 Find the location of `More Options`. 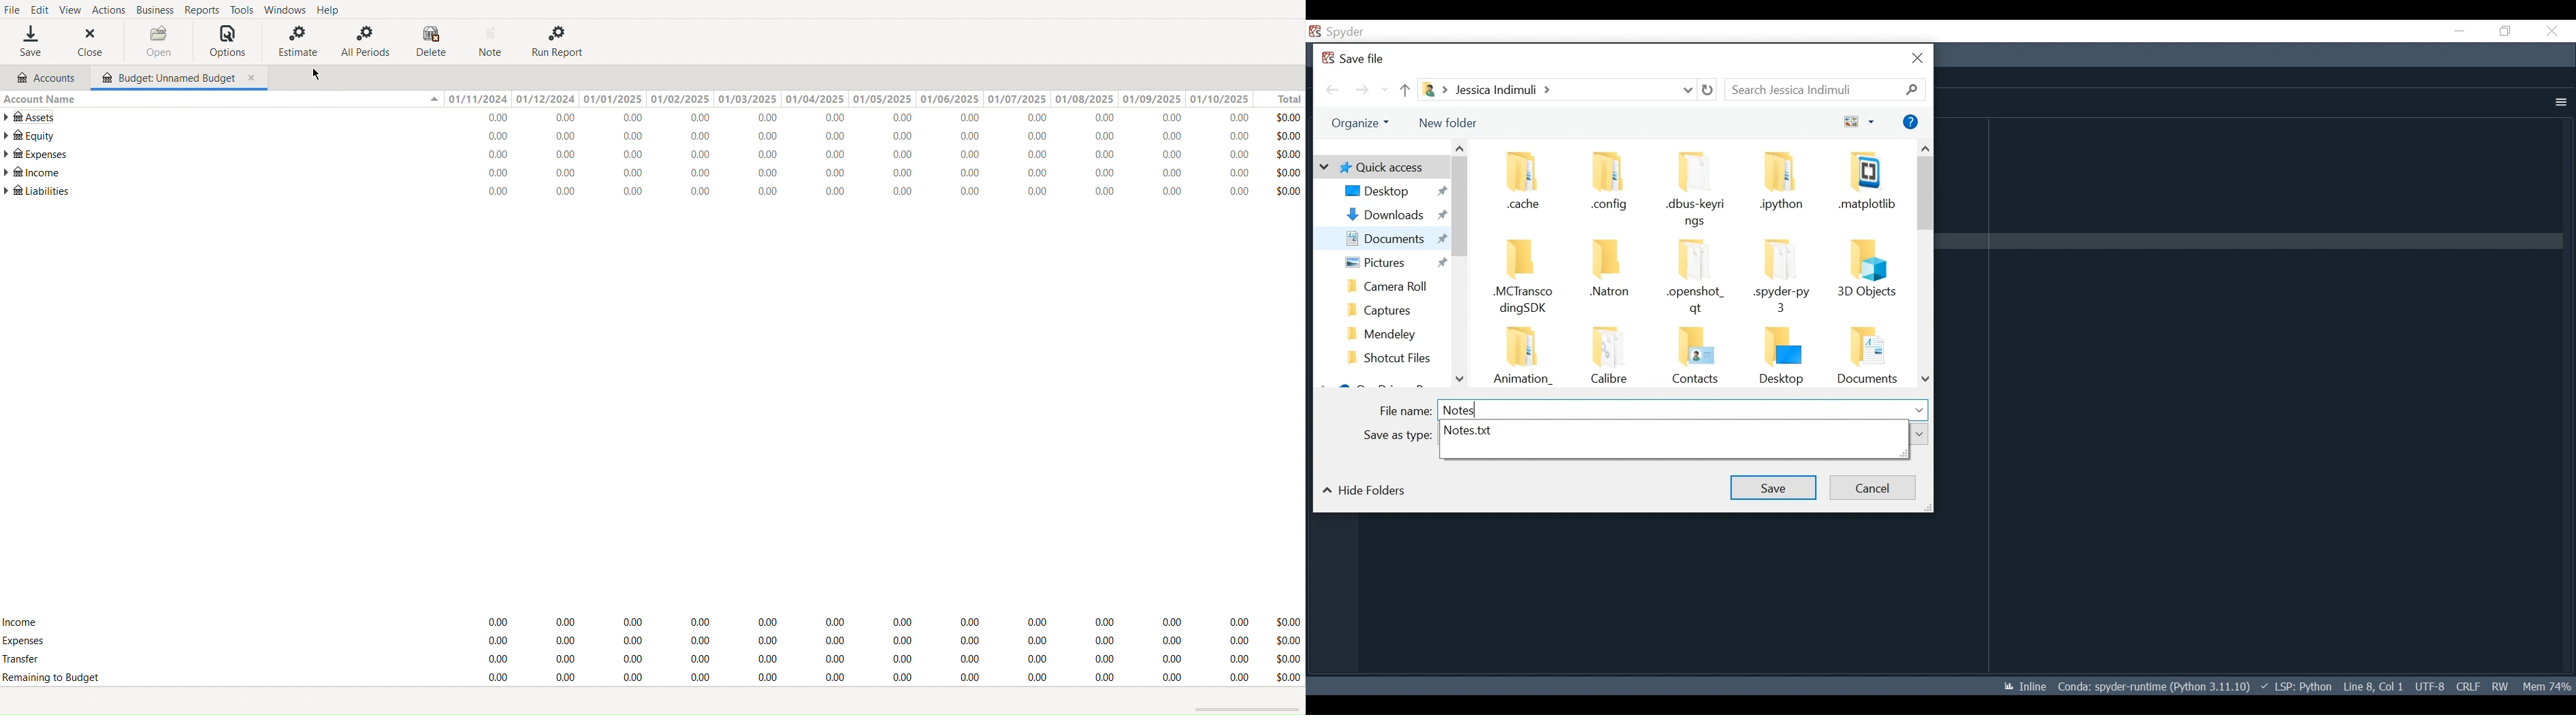

More Options is located at coordinates (2559, 103).